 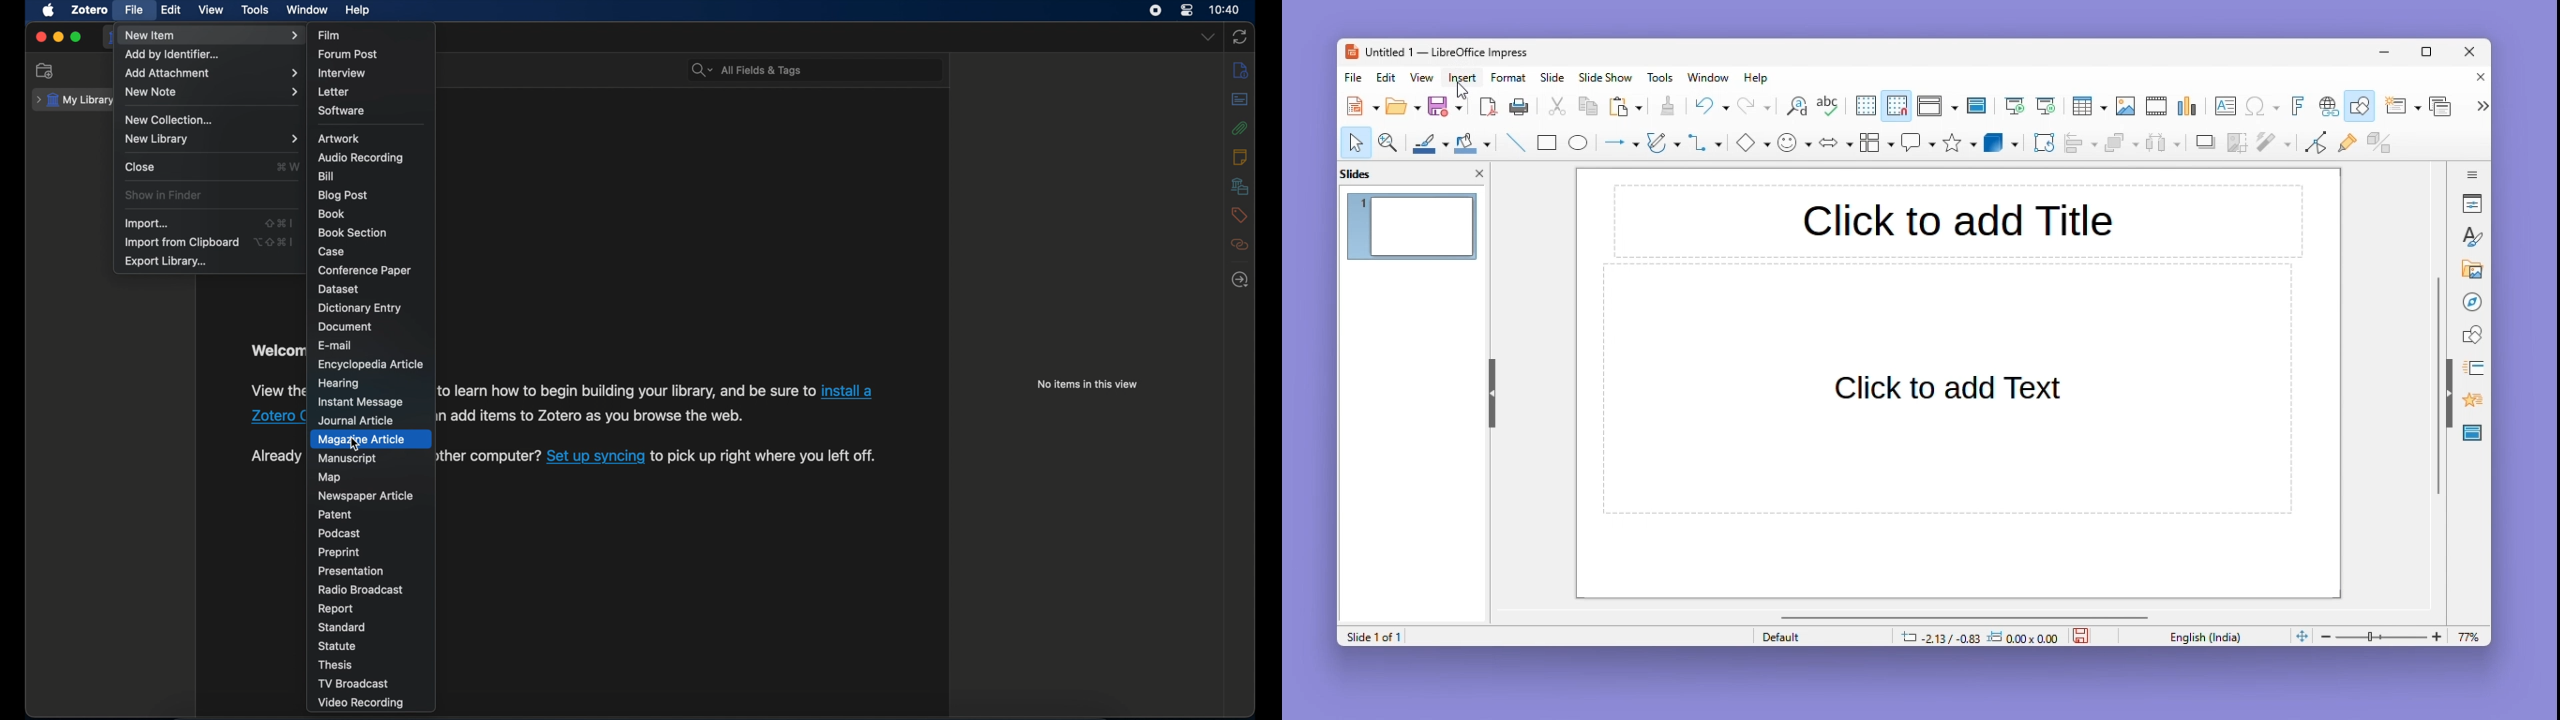 What do you see at coordinates (2351, 145) in the screenshot?
I see `Glue point` at bounding box center [2351, 145].